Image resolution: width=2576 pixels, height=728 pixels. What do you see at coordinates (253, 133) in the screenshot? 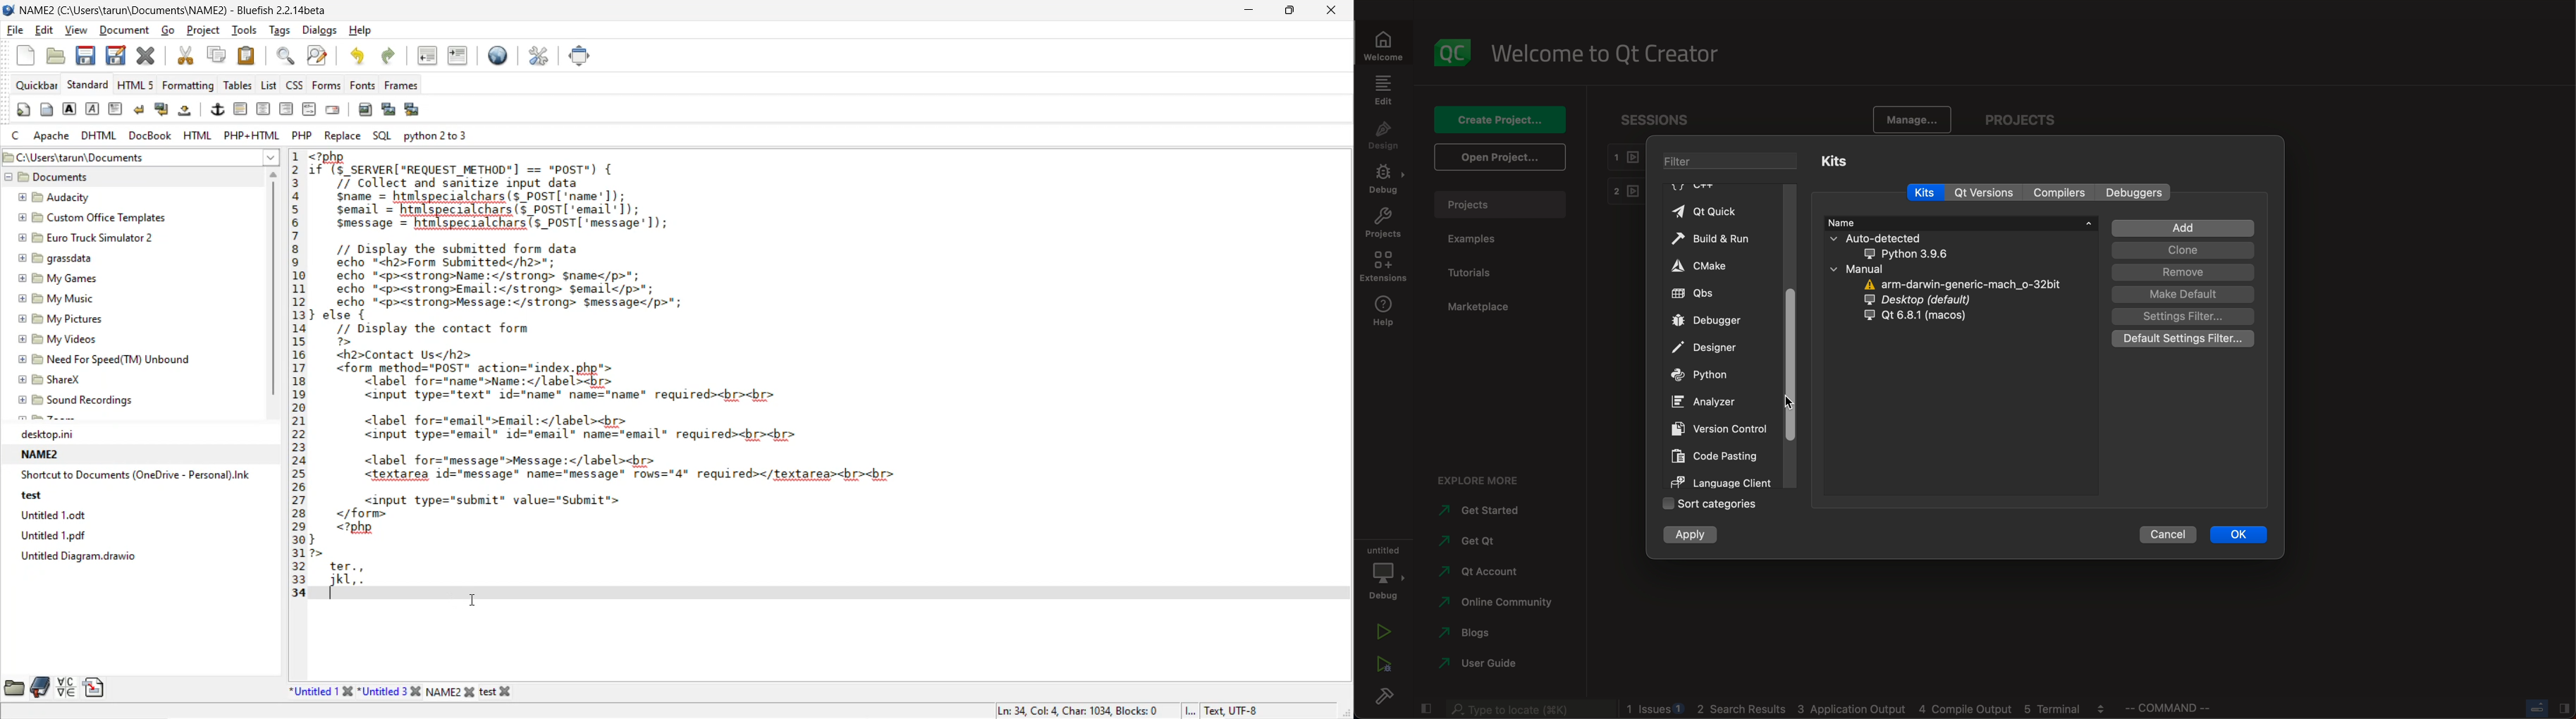
I see `php html` at bounding box center [253, 133].